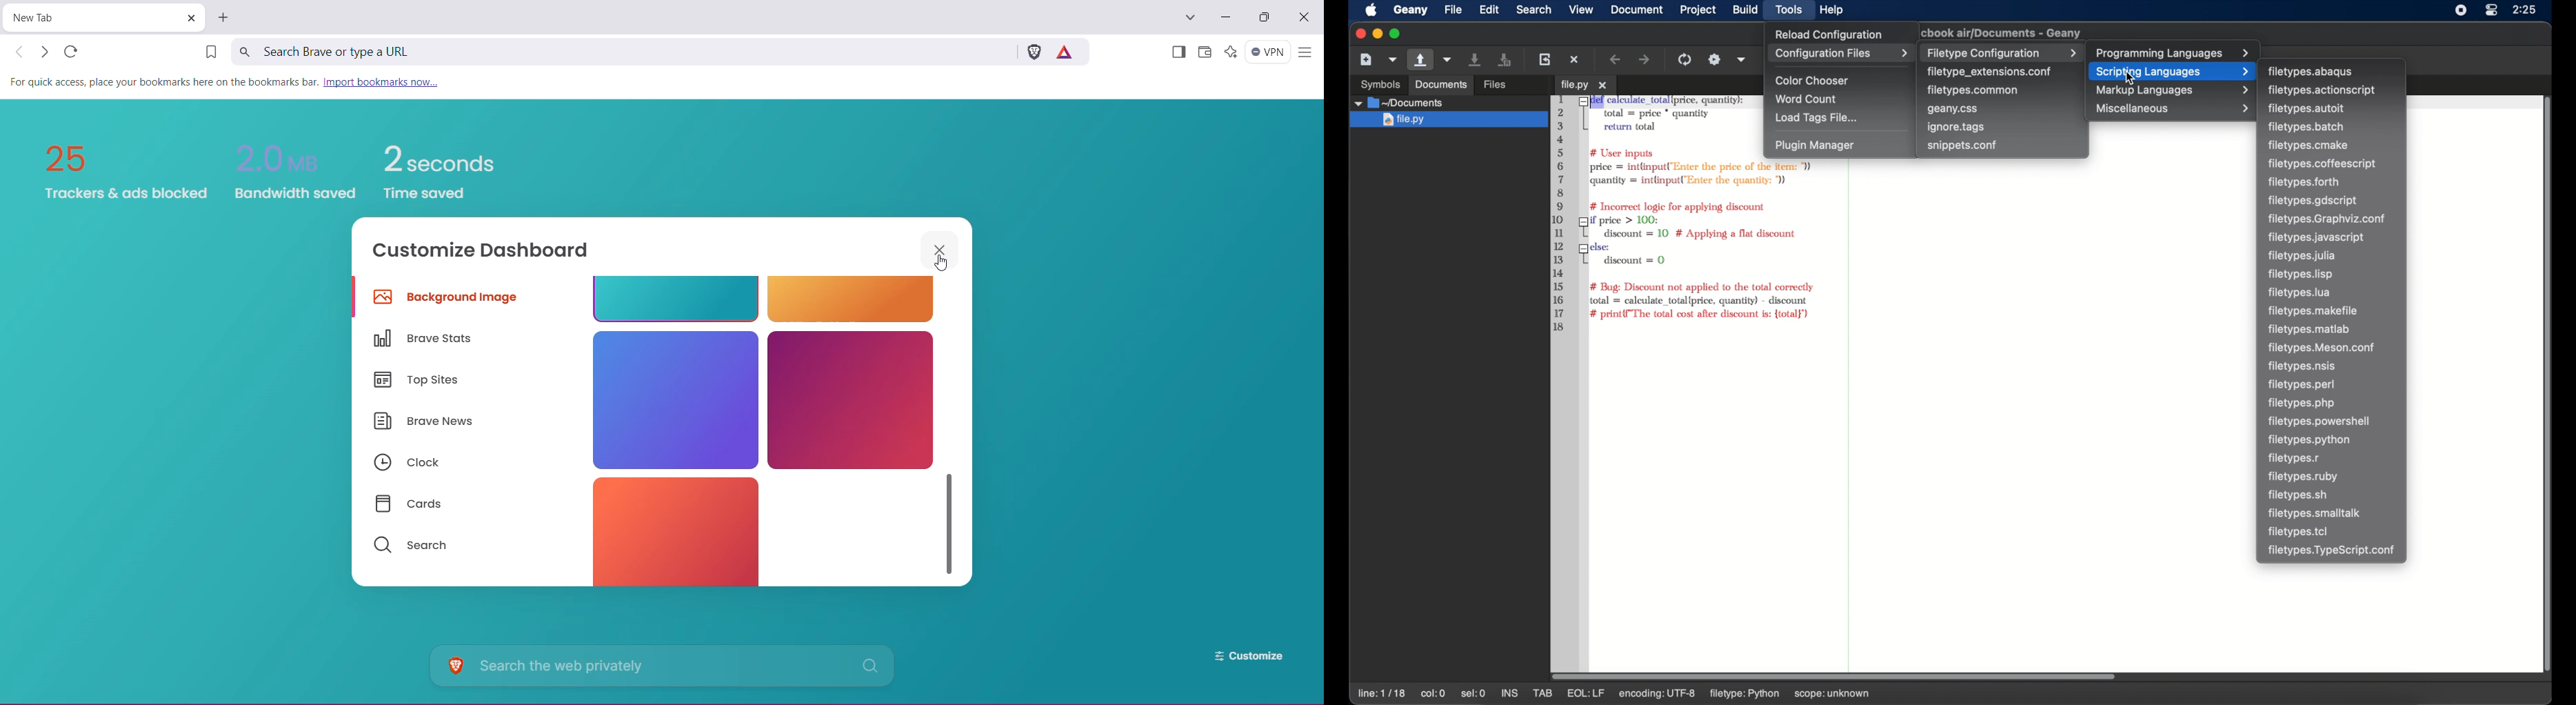 The image size is (2576, 728). I want to click on tab, so click(1585, 85).